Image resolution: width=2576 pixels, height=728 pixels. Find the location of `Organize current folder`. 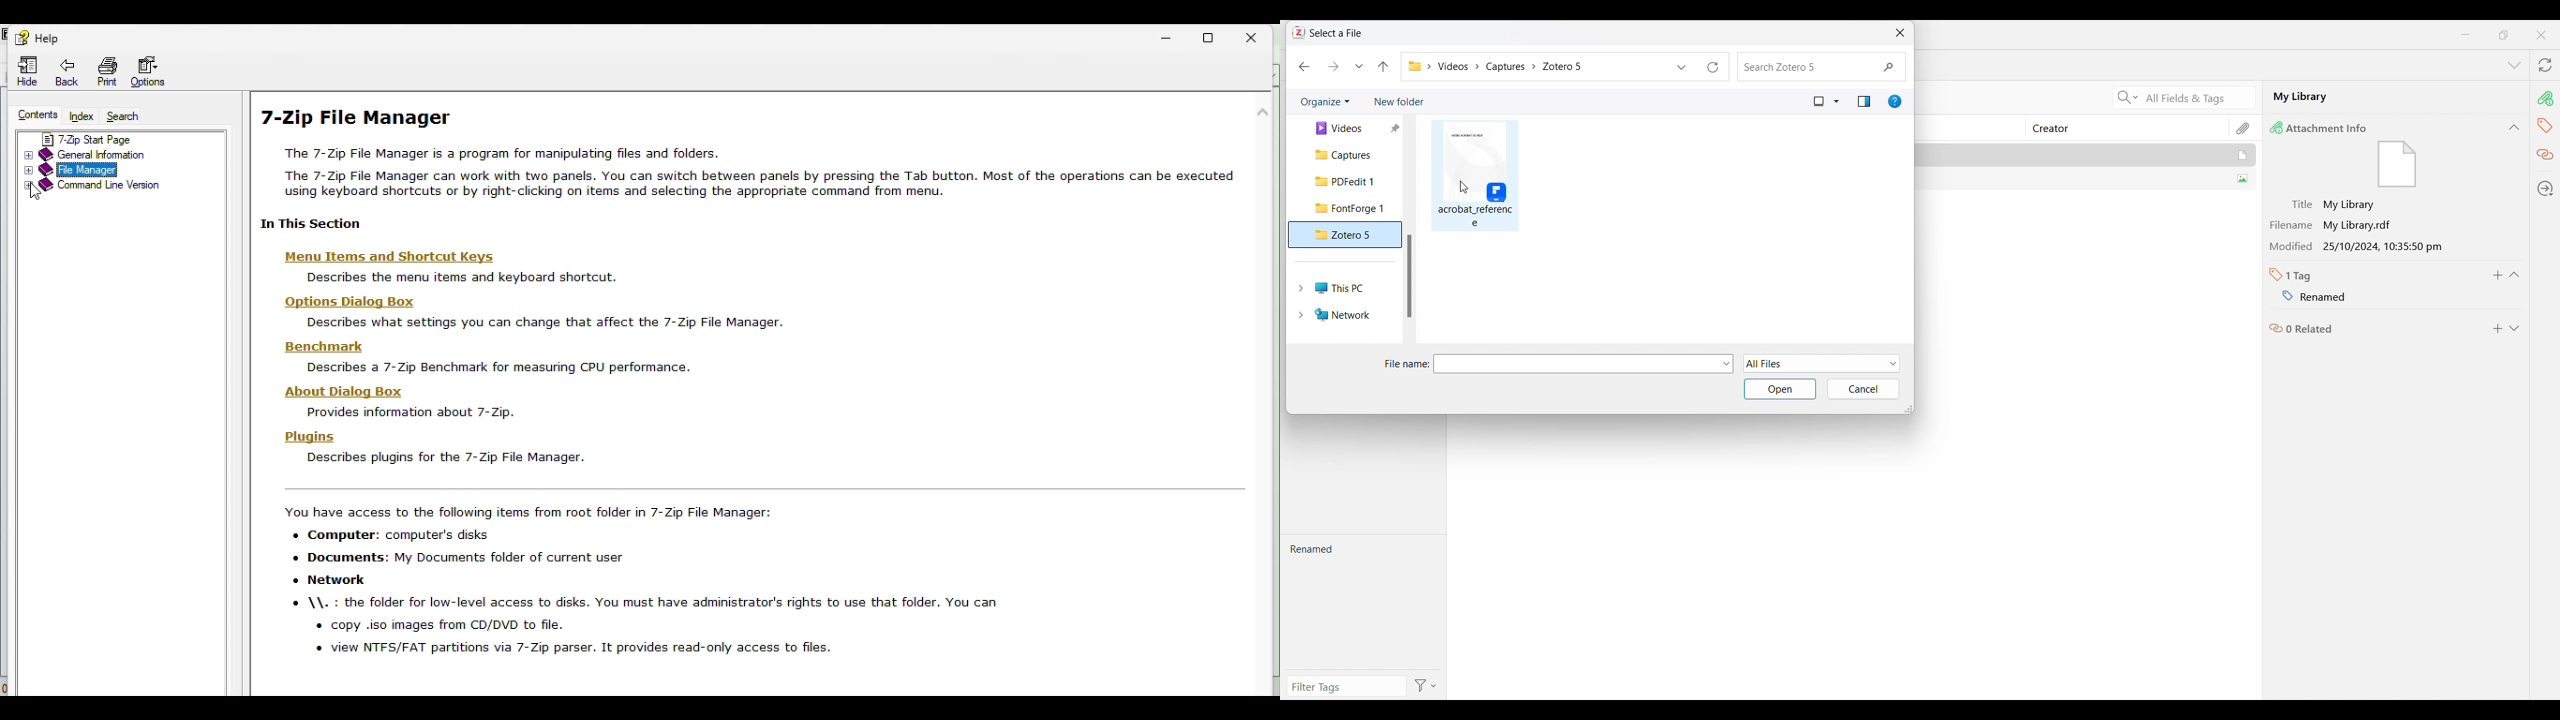

Organize current folder is located at coordinates (1325, 103).